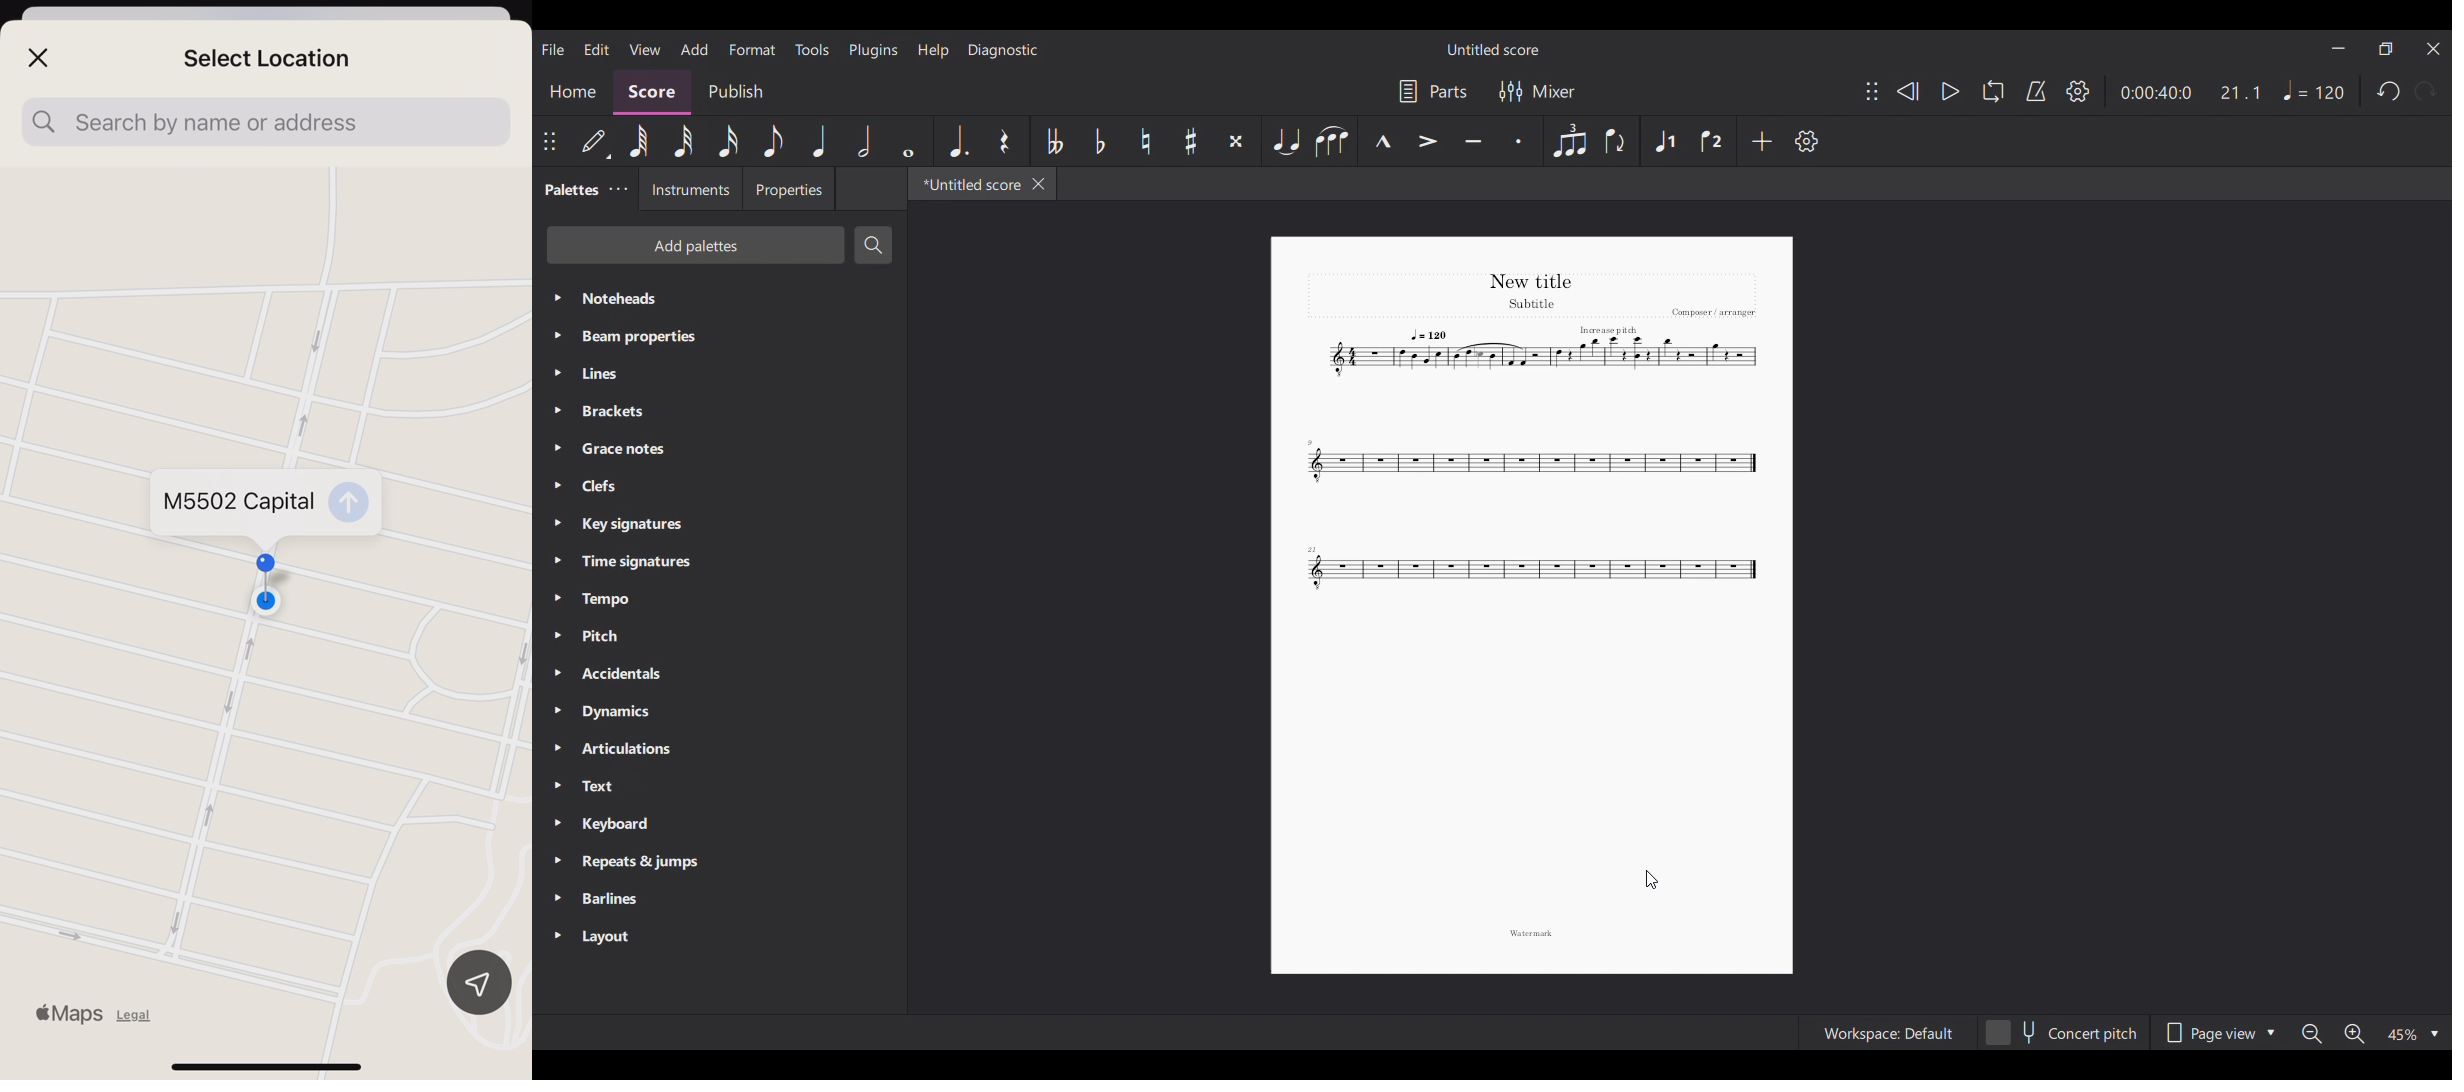 This screenshot has width=2464, height=1092. What do you see at coordinates (1285, 141) in the screenshot?
I see `Tie` at bounding box center [1285, 141].